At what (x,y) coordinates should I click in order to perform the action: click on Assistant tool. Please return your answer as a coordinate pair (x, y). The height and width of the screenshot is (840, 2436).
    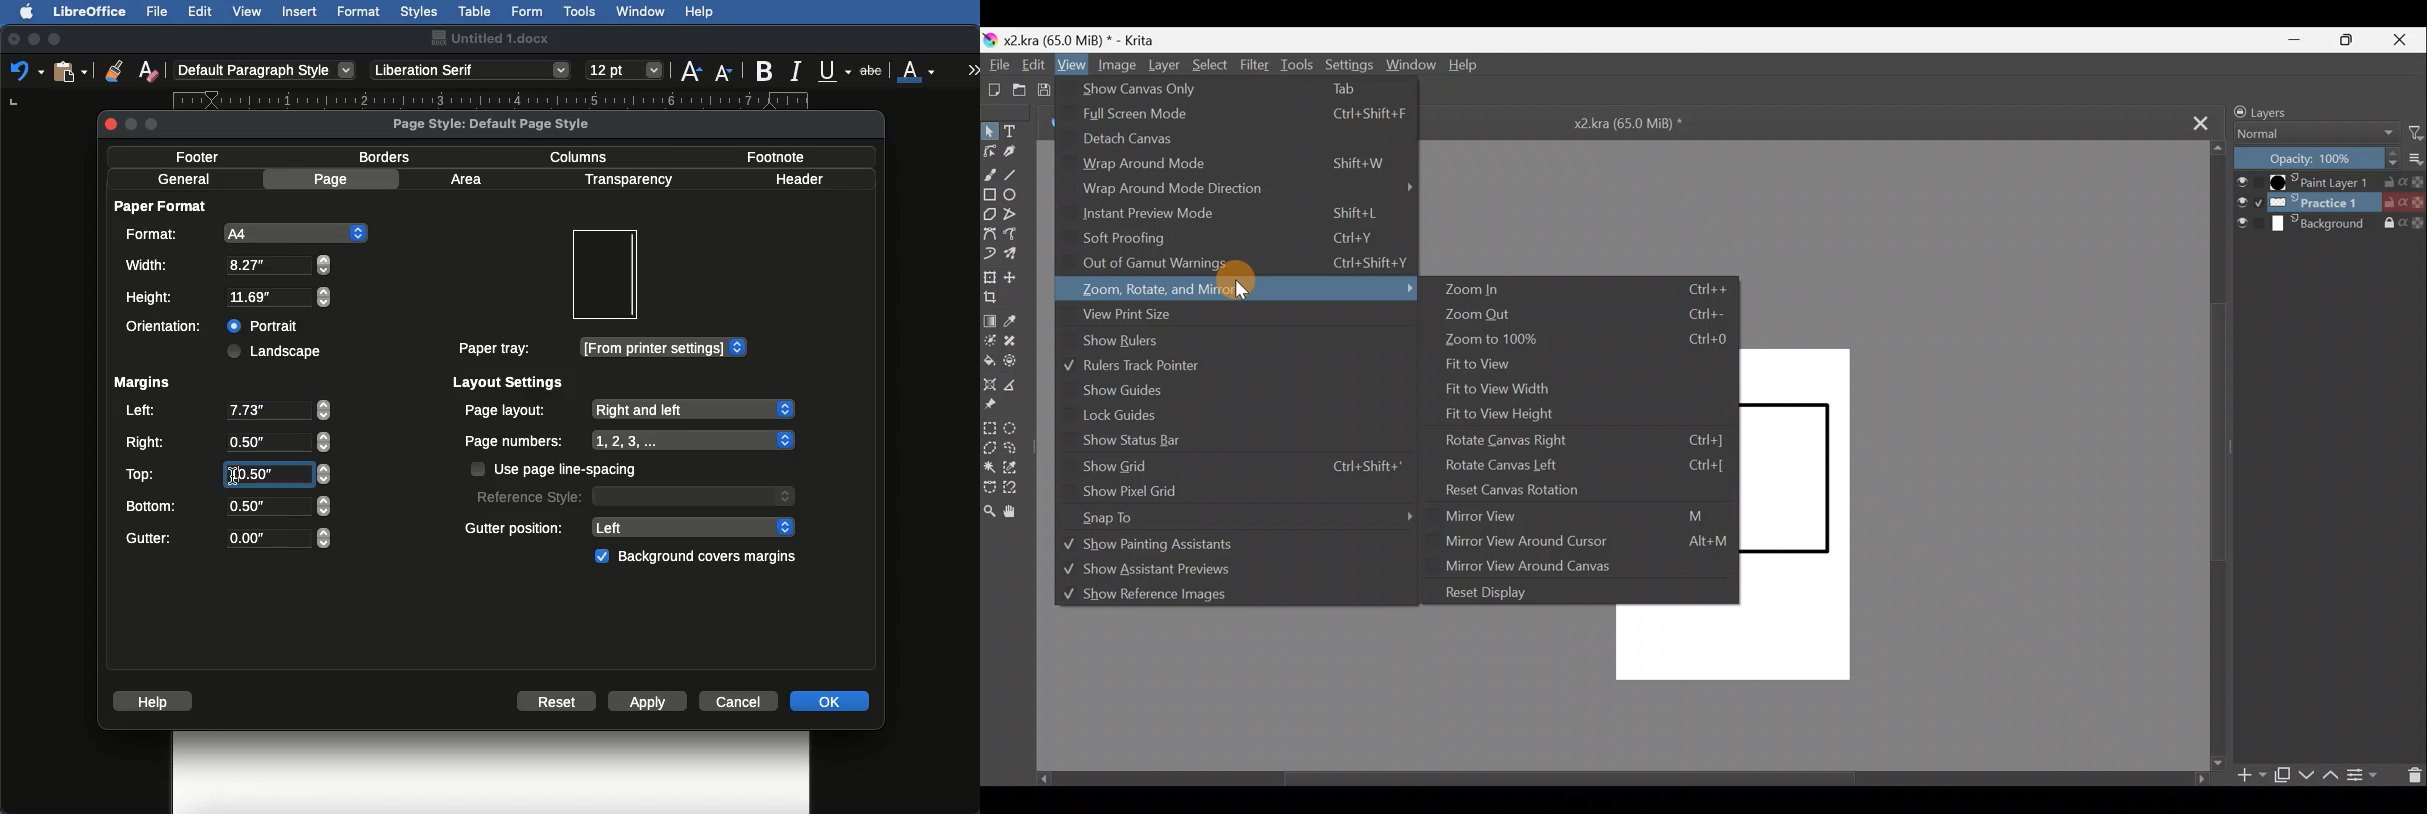
    Looking at the image, I should click on (990, 384).